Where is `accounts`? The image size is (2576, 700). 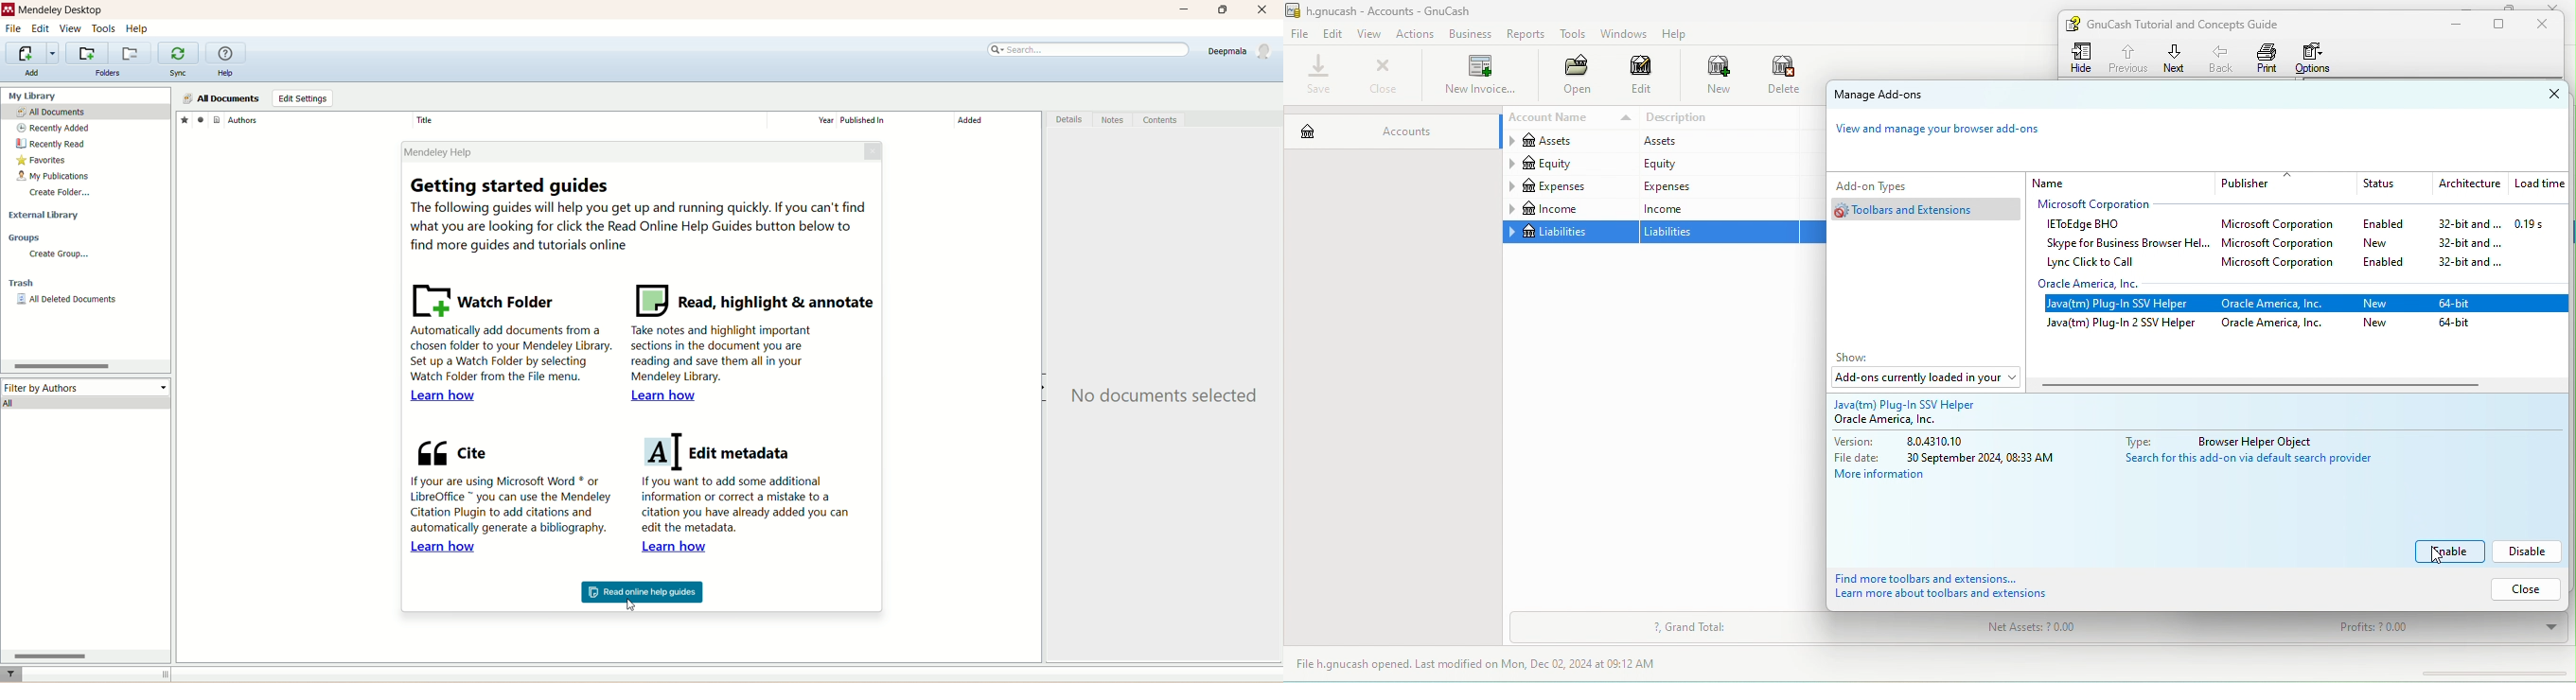
accounts is located at coordinates (1389, 127).